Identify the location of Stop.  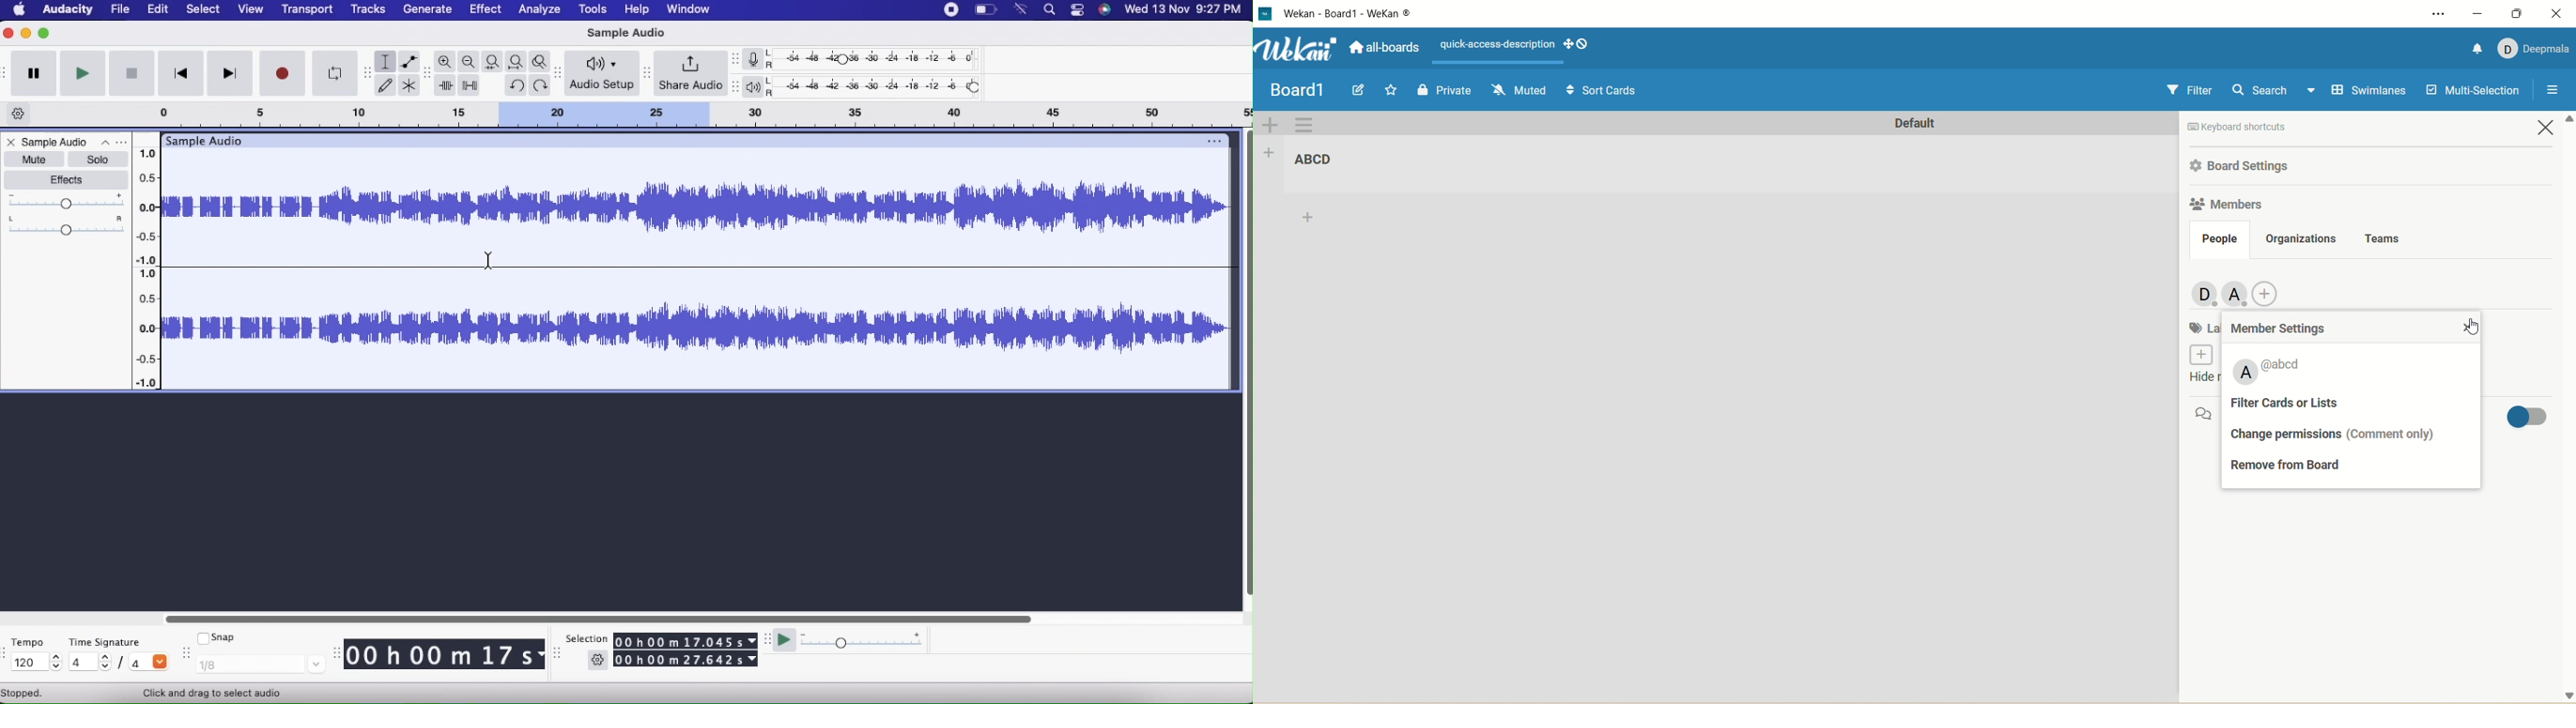
(131, 75).